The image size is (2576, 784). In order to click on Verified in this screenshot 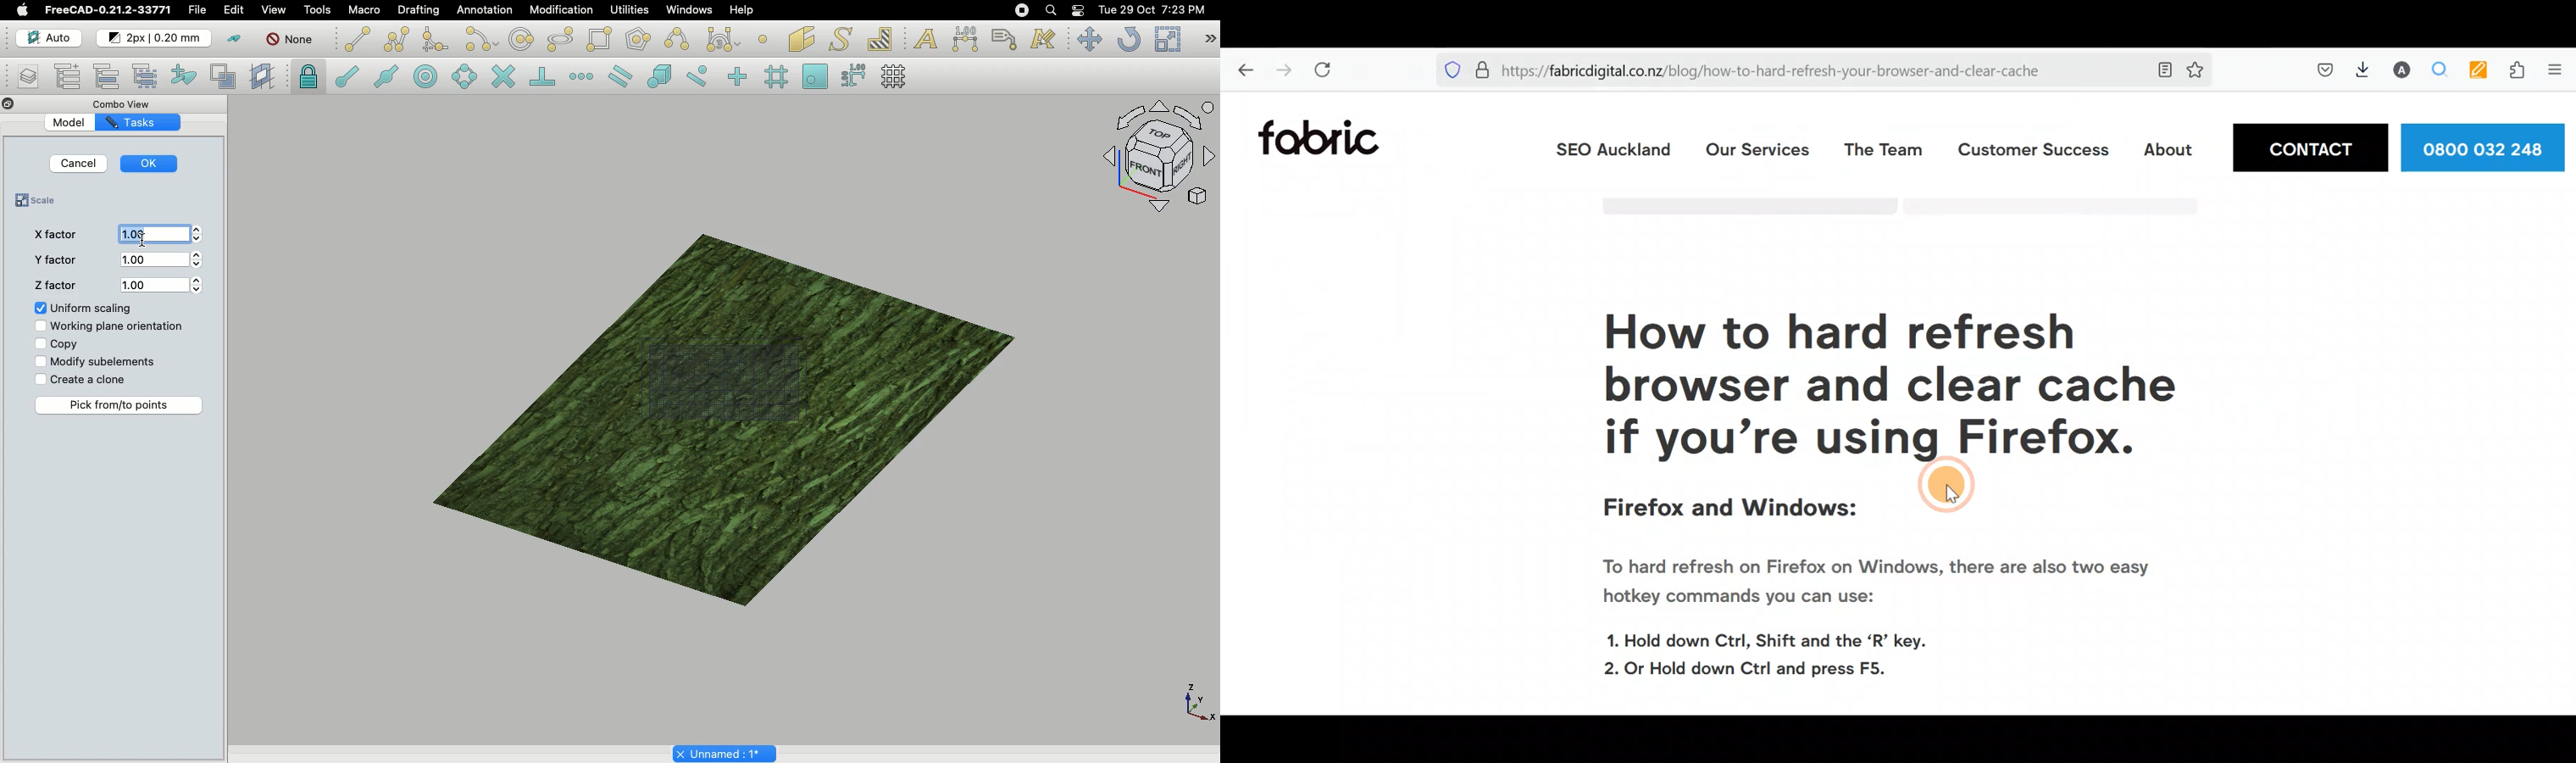, I will do `click(1484, 68)`.